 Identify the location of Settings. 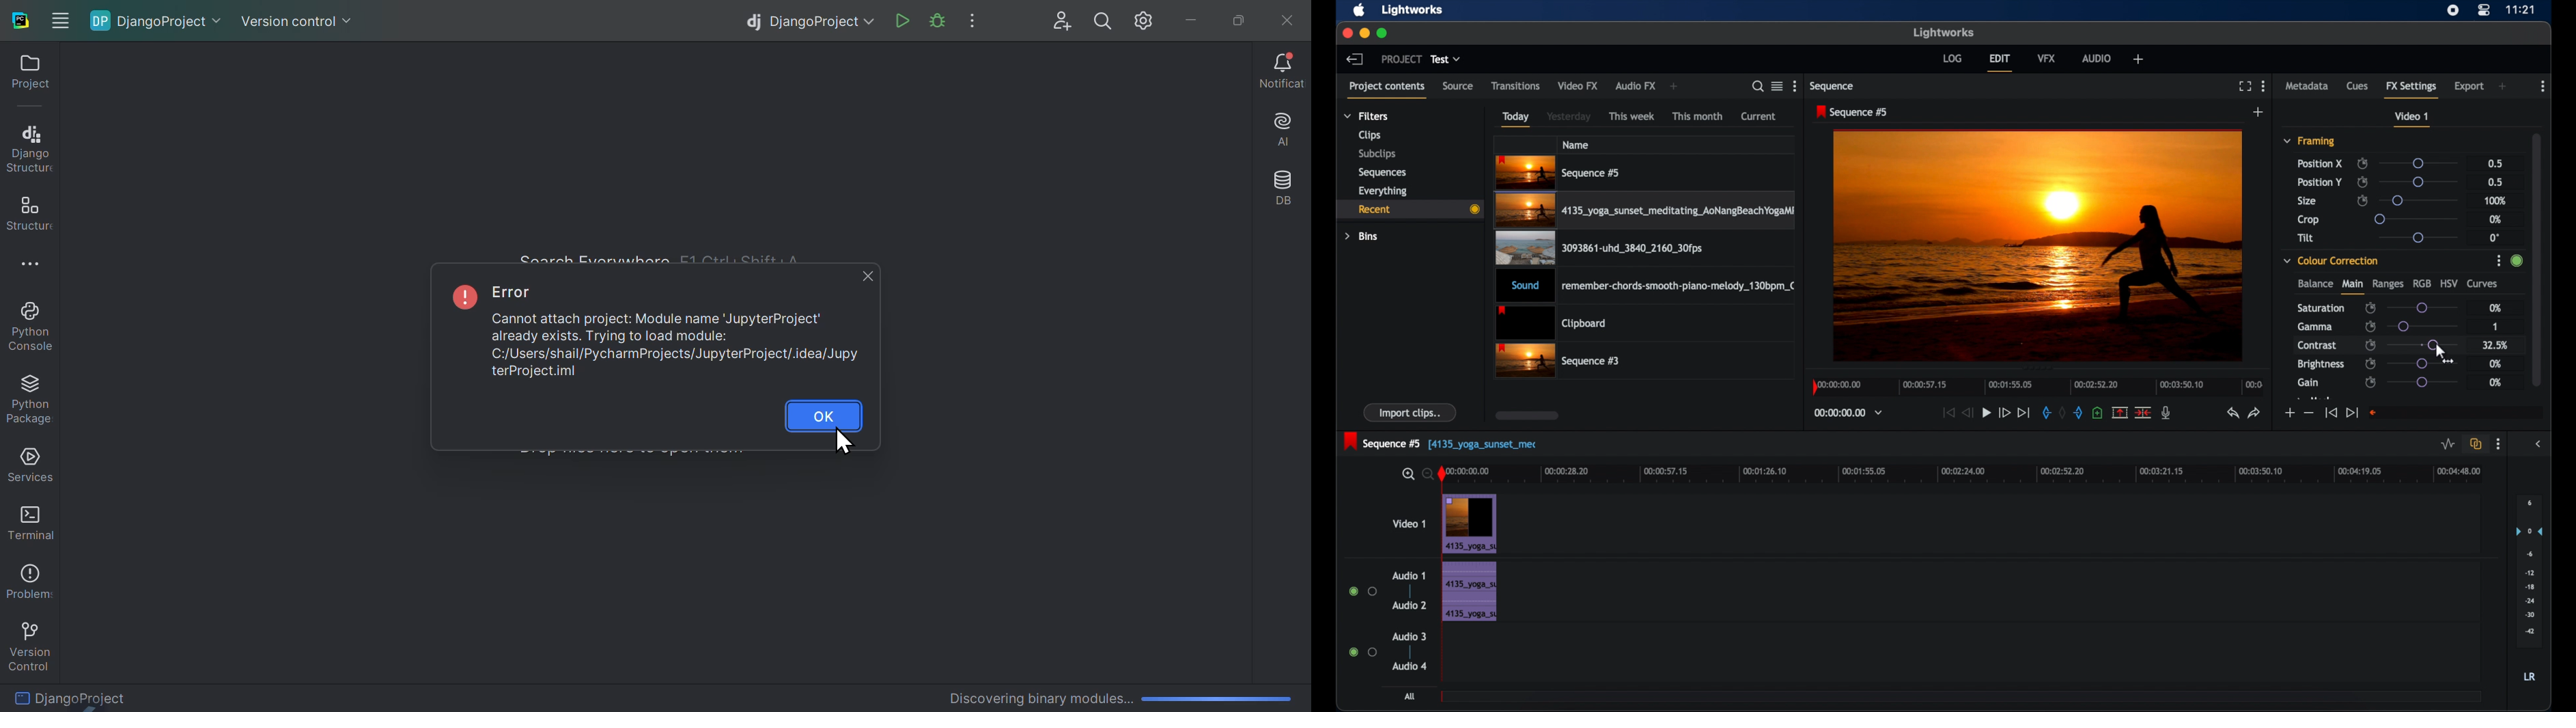
(1147, 21).